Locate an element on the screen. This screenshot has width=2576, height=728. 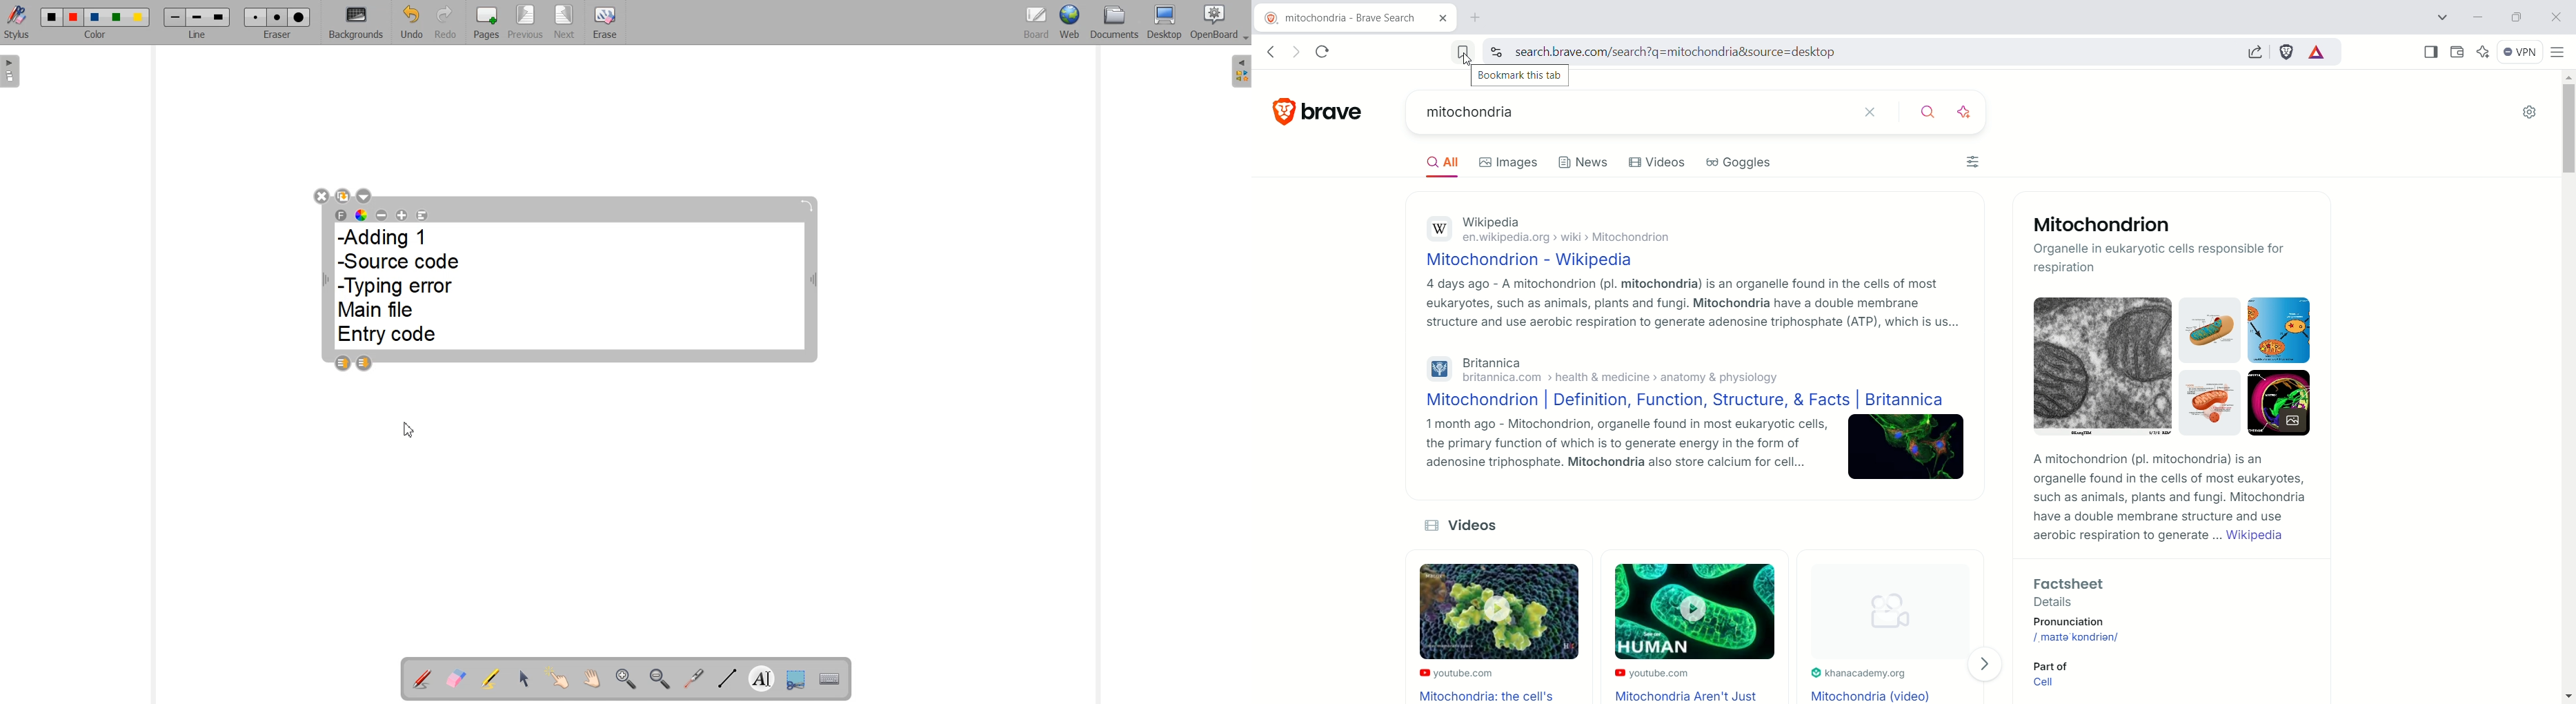
Documents is located at coordinates (1115, 24).